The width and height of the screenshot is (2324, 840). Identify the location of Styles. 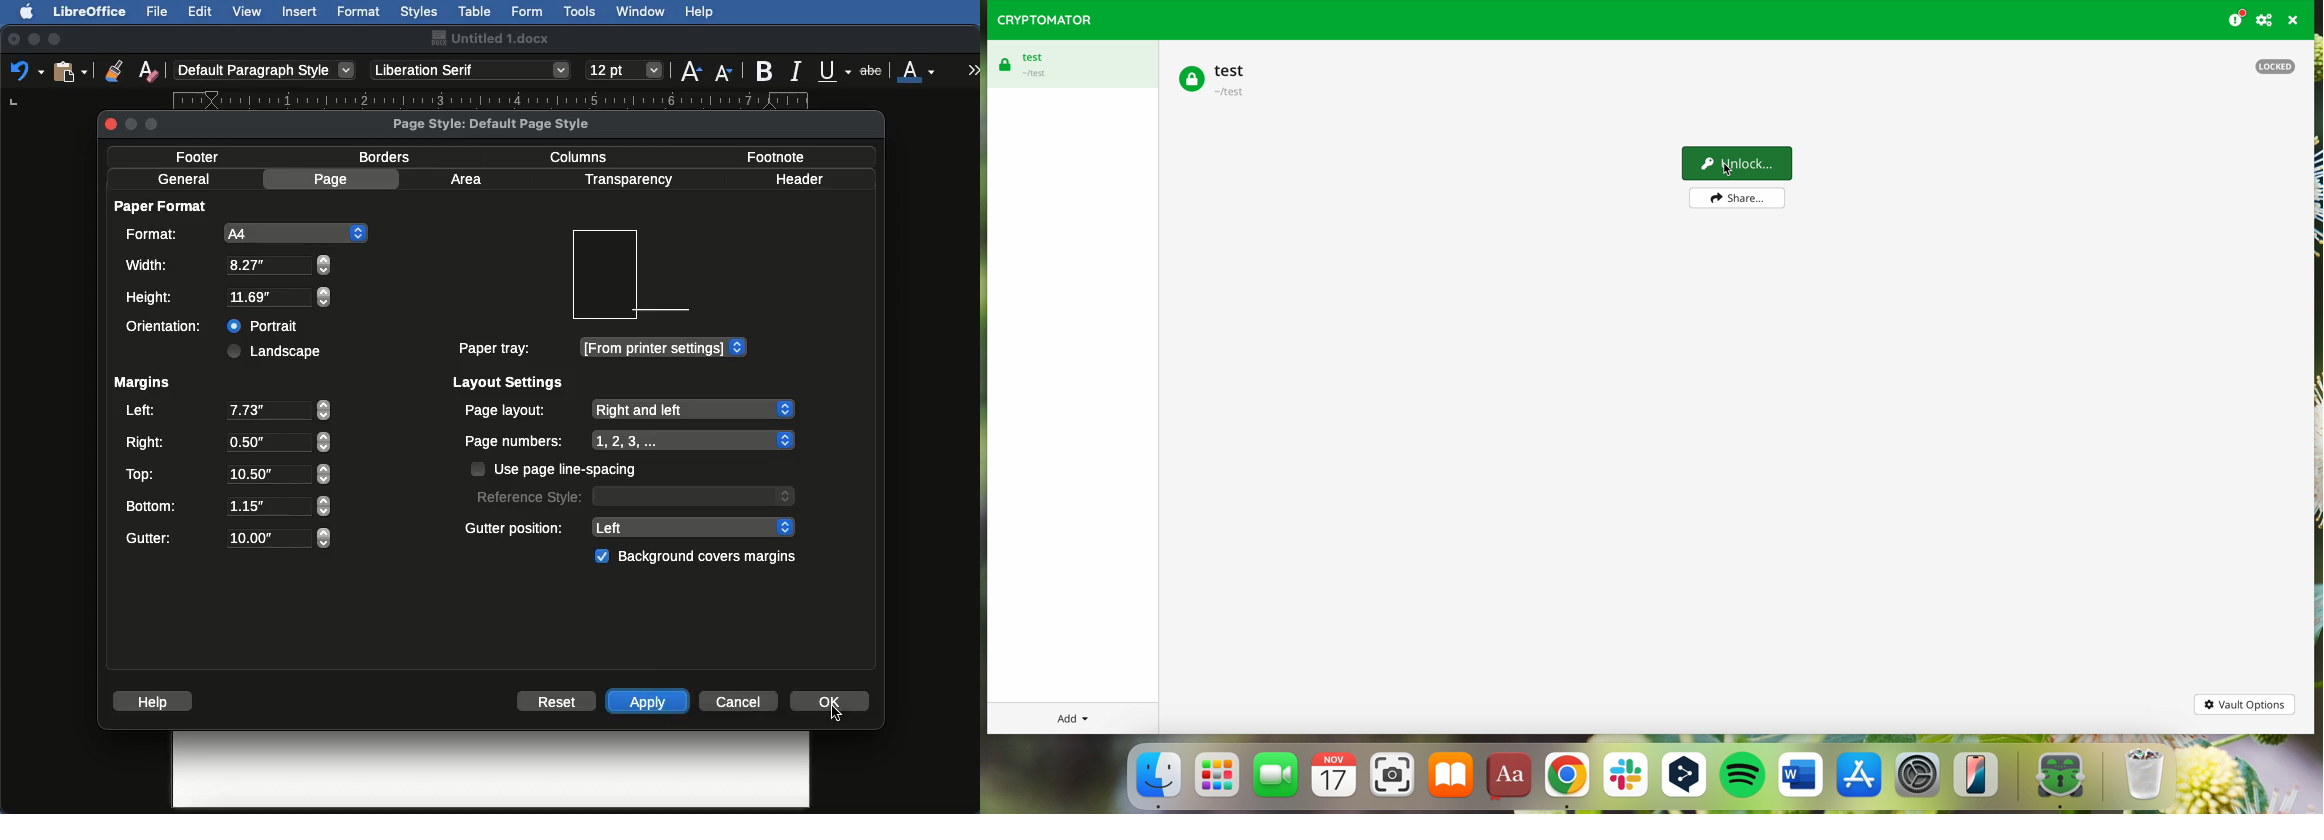
(418, 11).